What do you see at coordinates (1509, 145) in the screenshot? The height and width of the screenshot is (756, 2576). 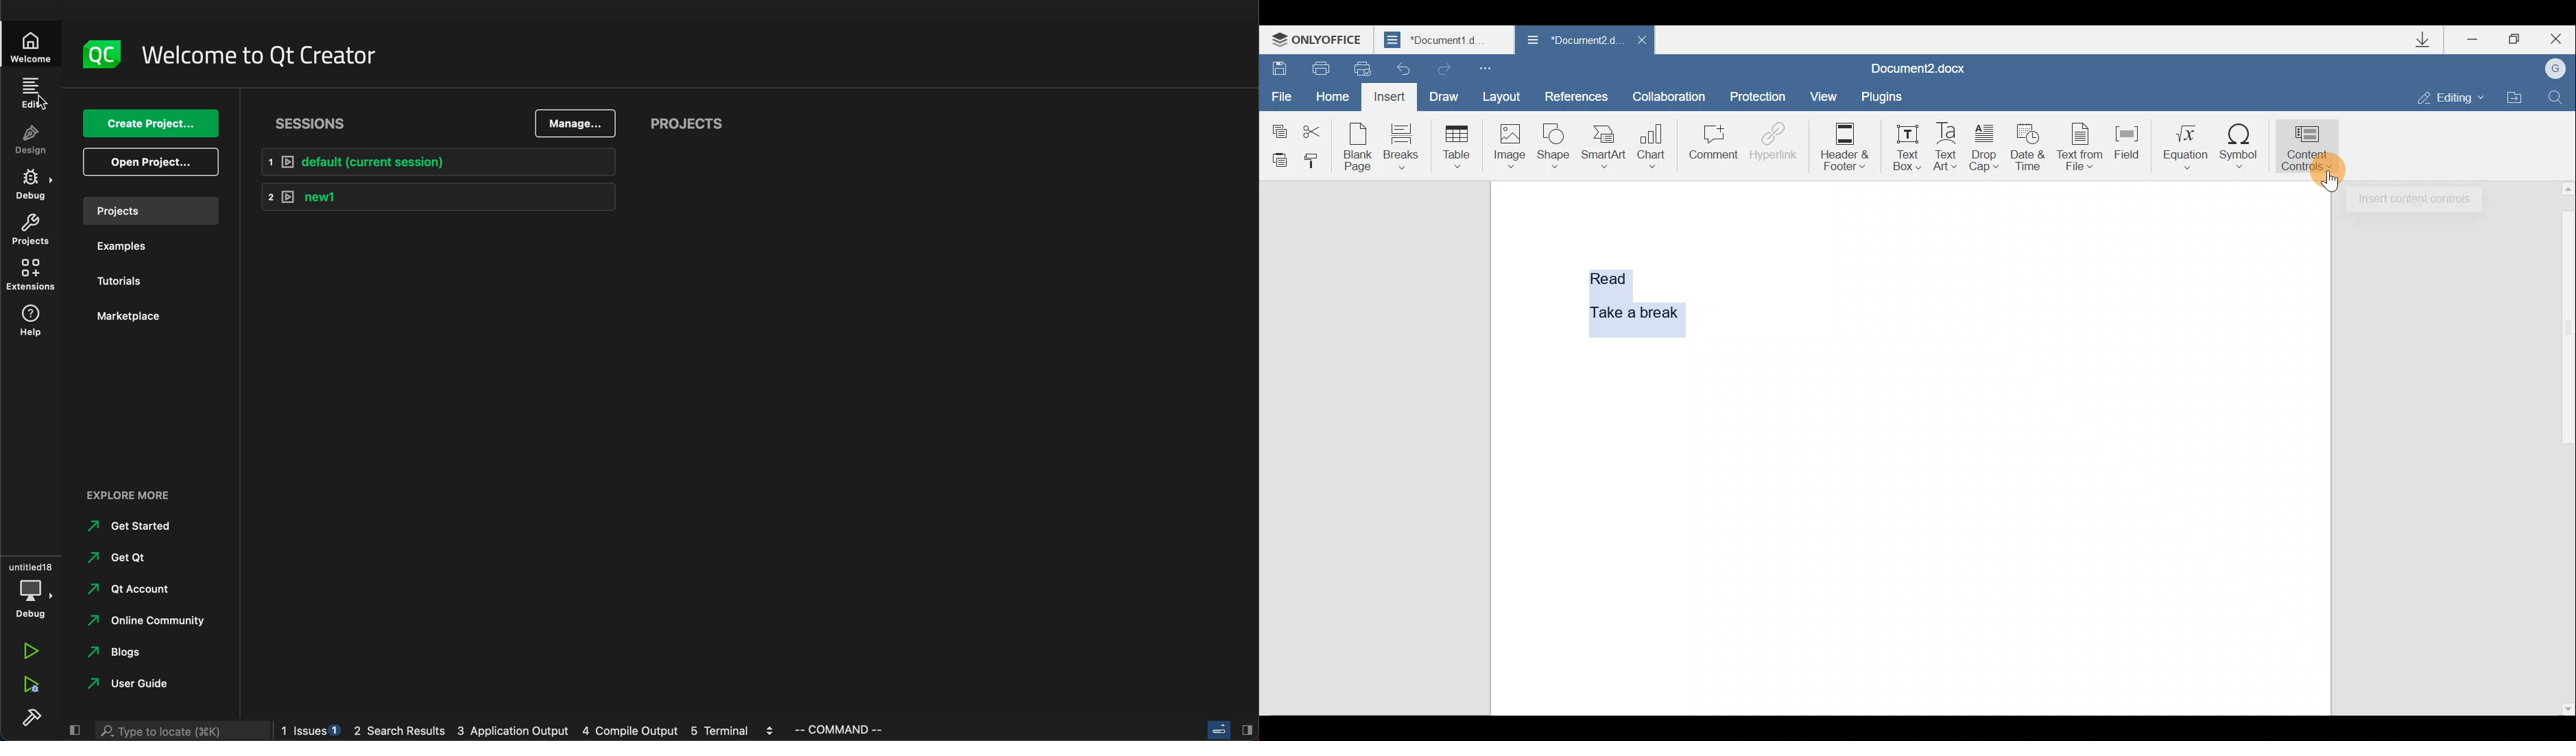 I see `Image` at bounding box center [1509, 145].